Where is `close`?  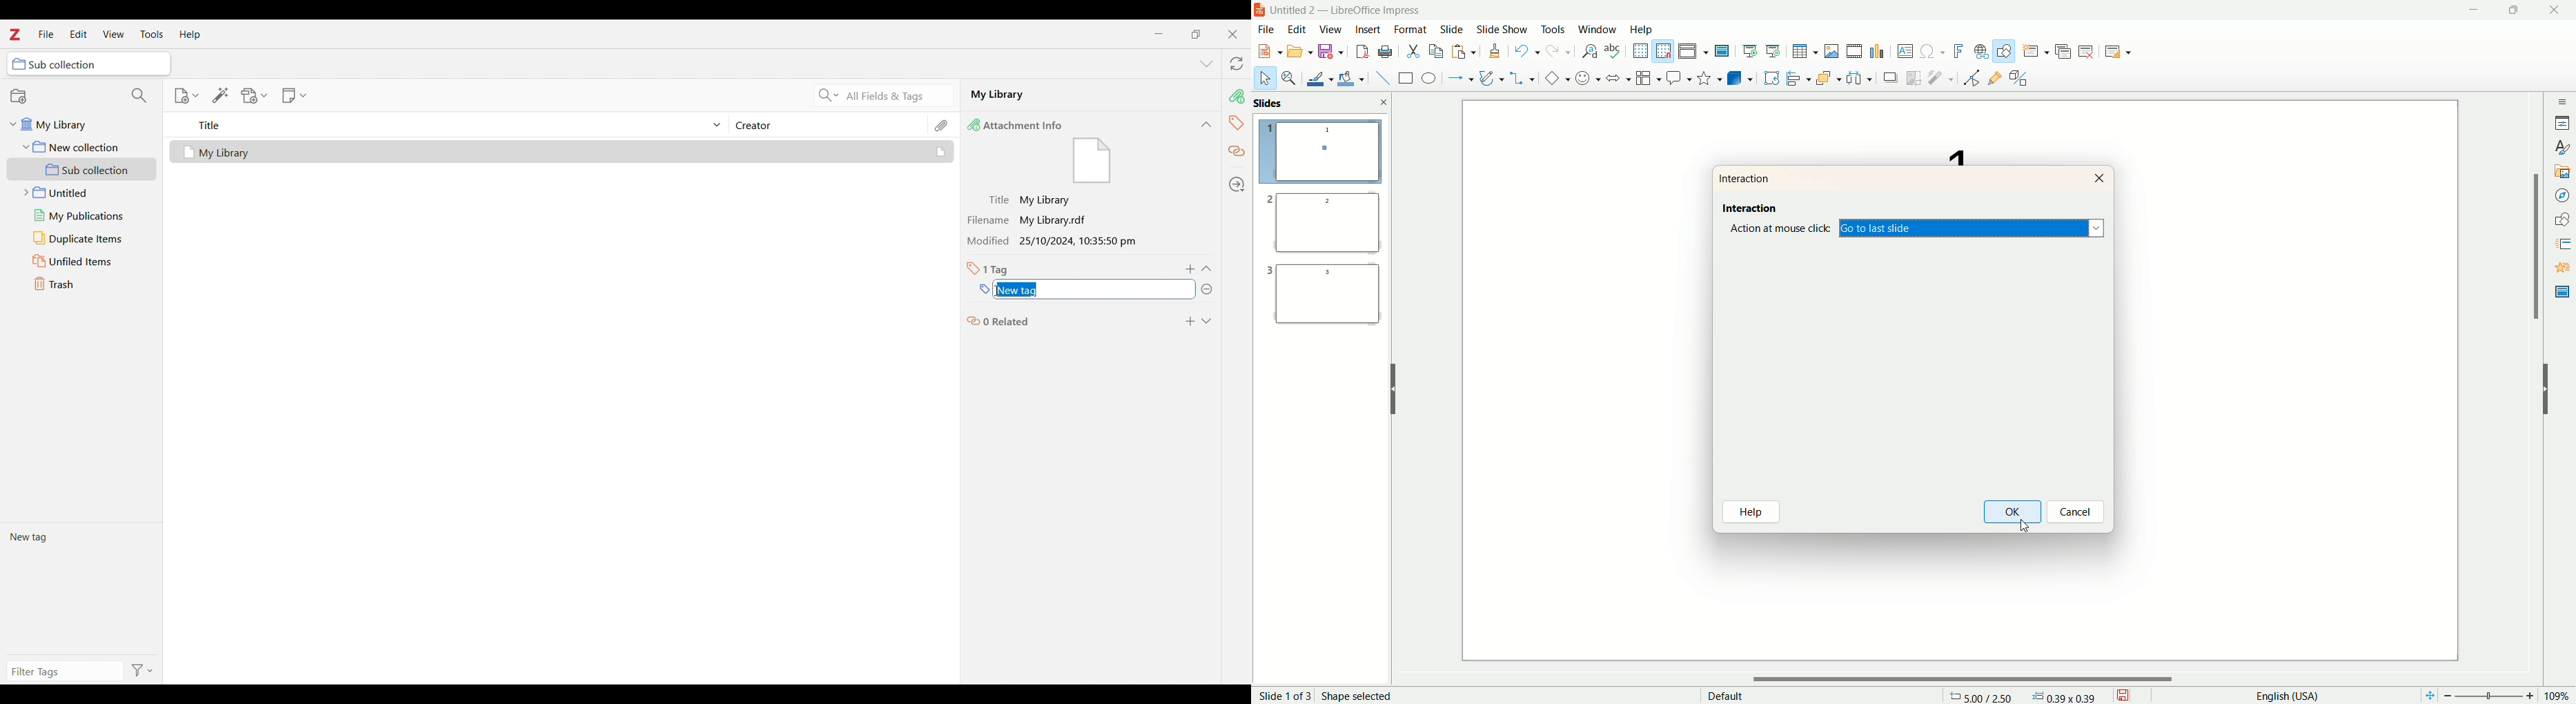 close is located at coordinates (2555, 11).